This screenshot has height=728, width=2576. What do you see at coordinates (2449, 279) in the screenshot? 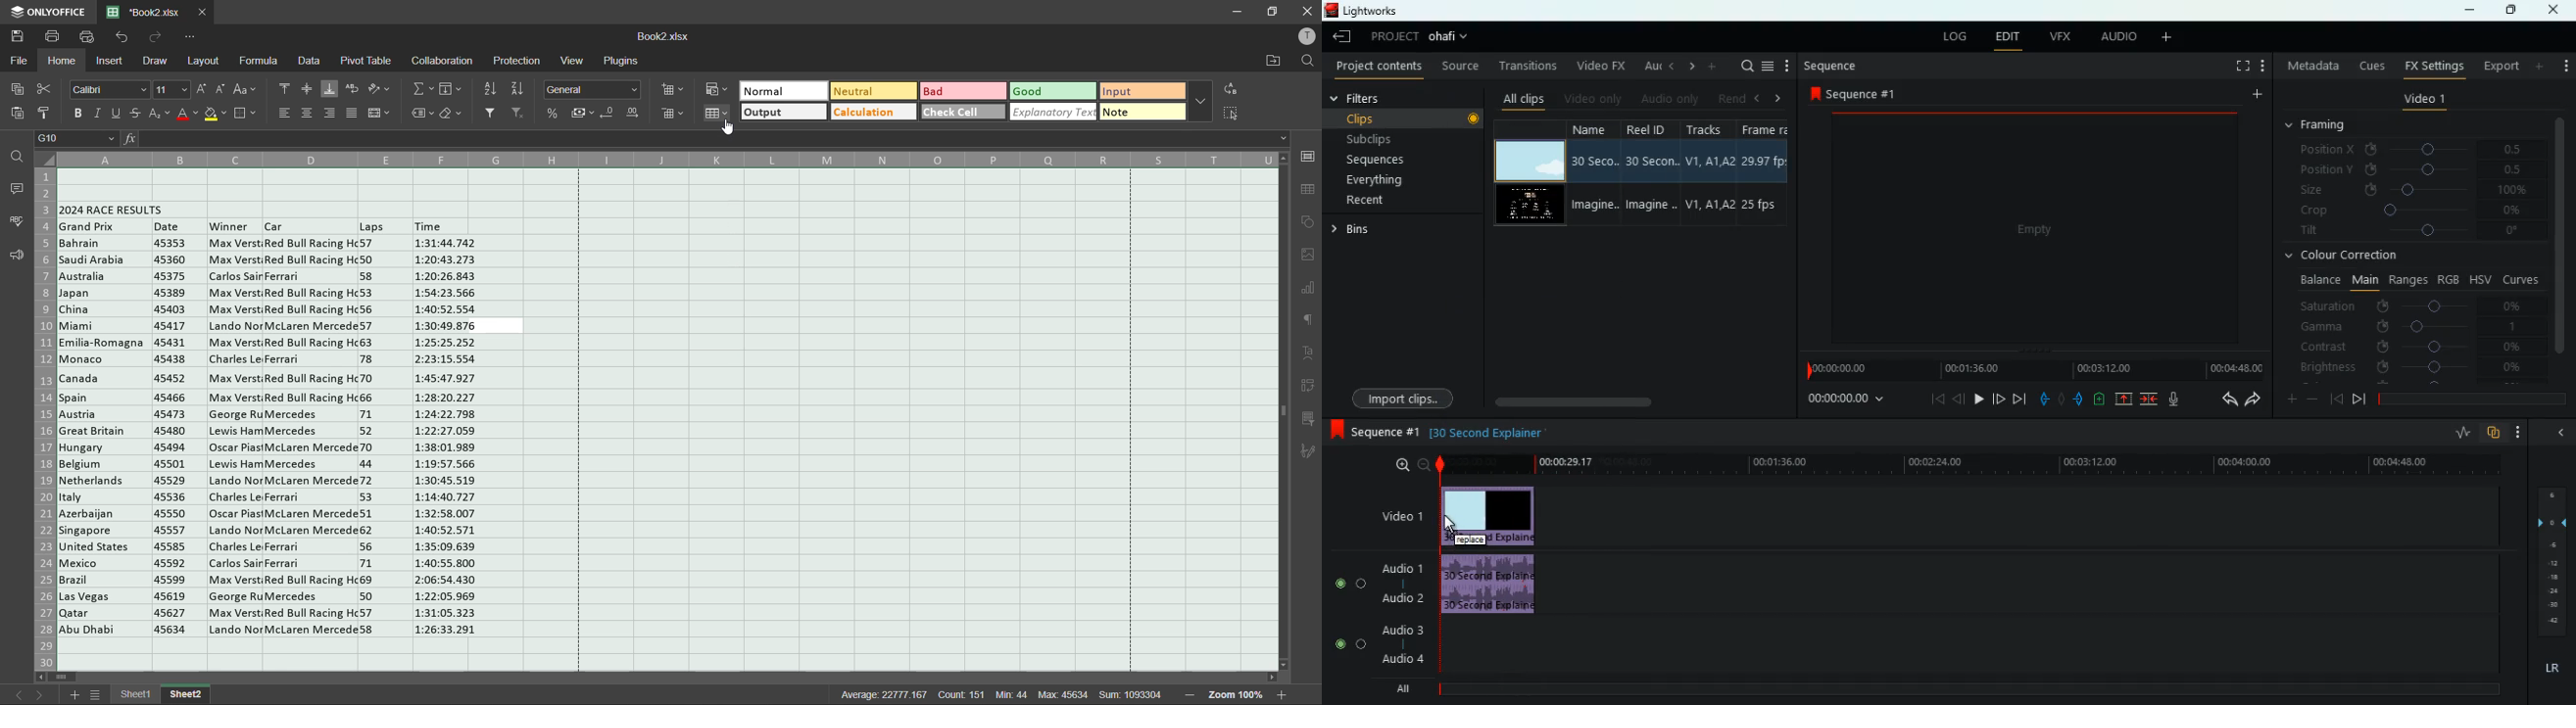
I see `rgb` at bounding box center [2449, 279].